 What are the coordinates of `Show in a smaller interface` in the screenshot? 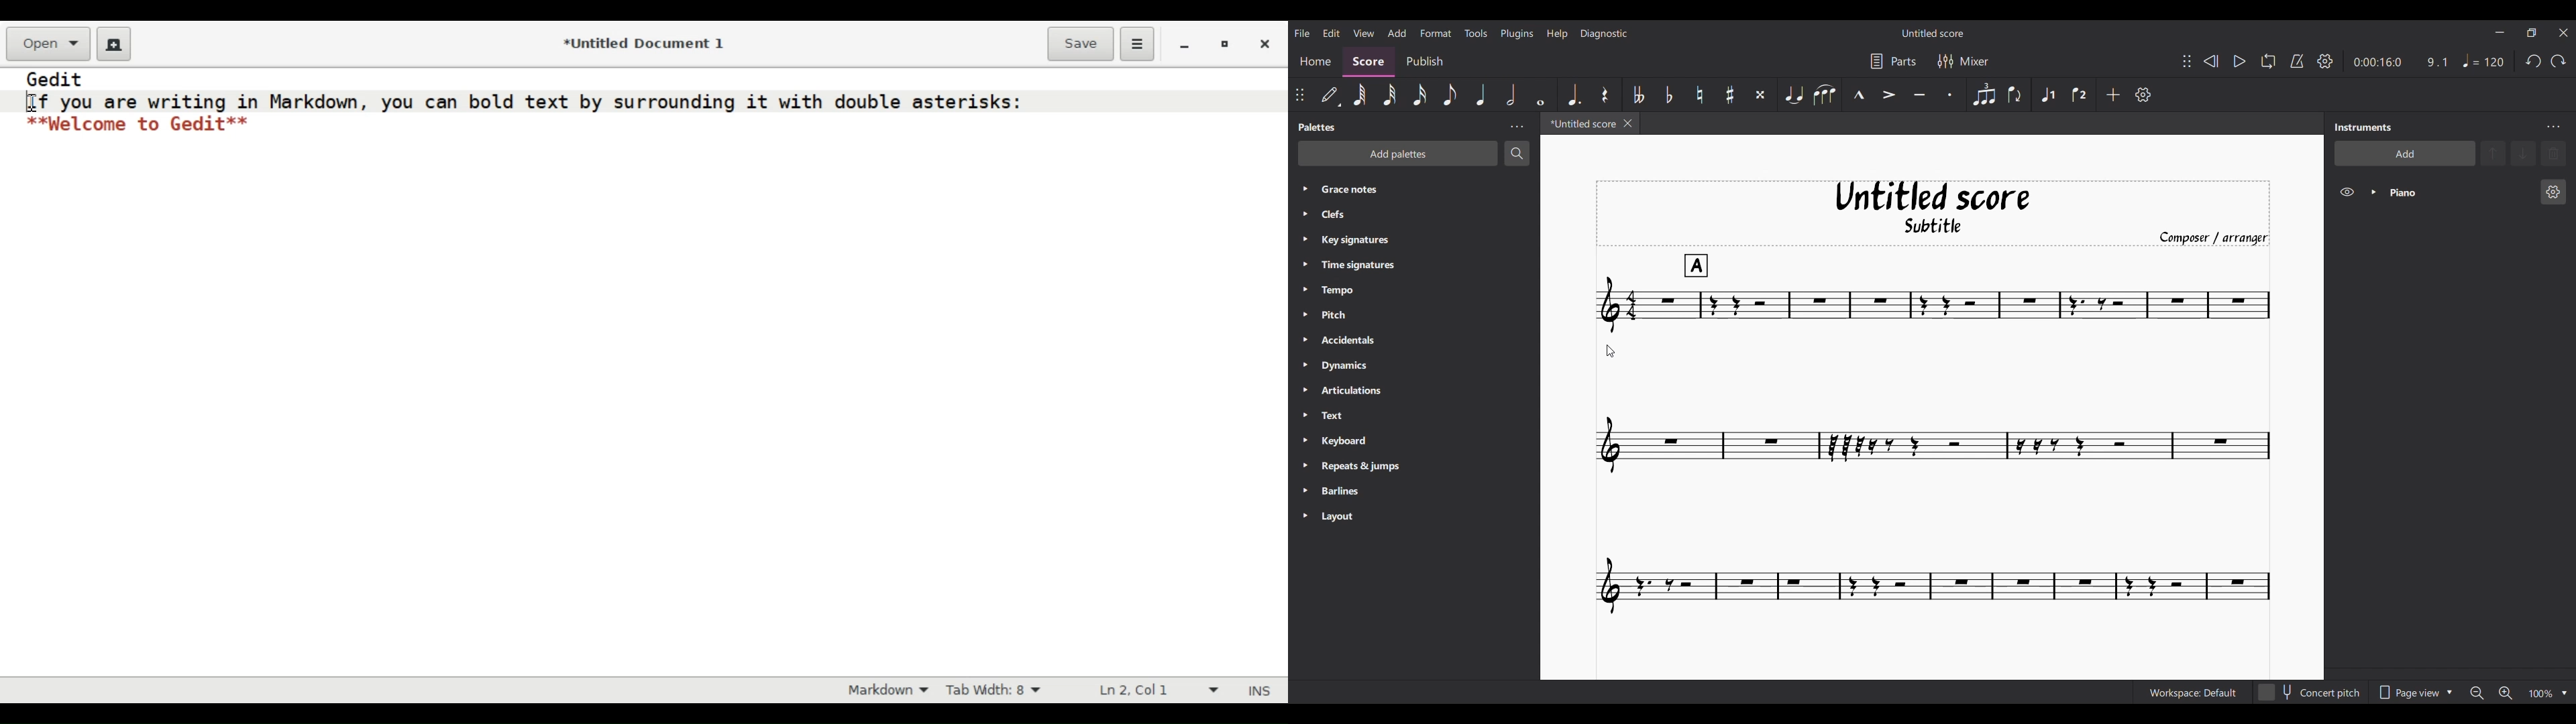 It's located at (2531, 33).